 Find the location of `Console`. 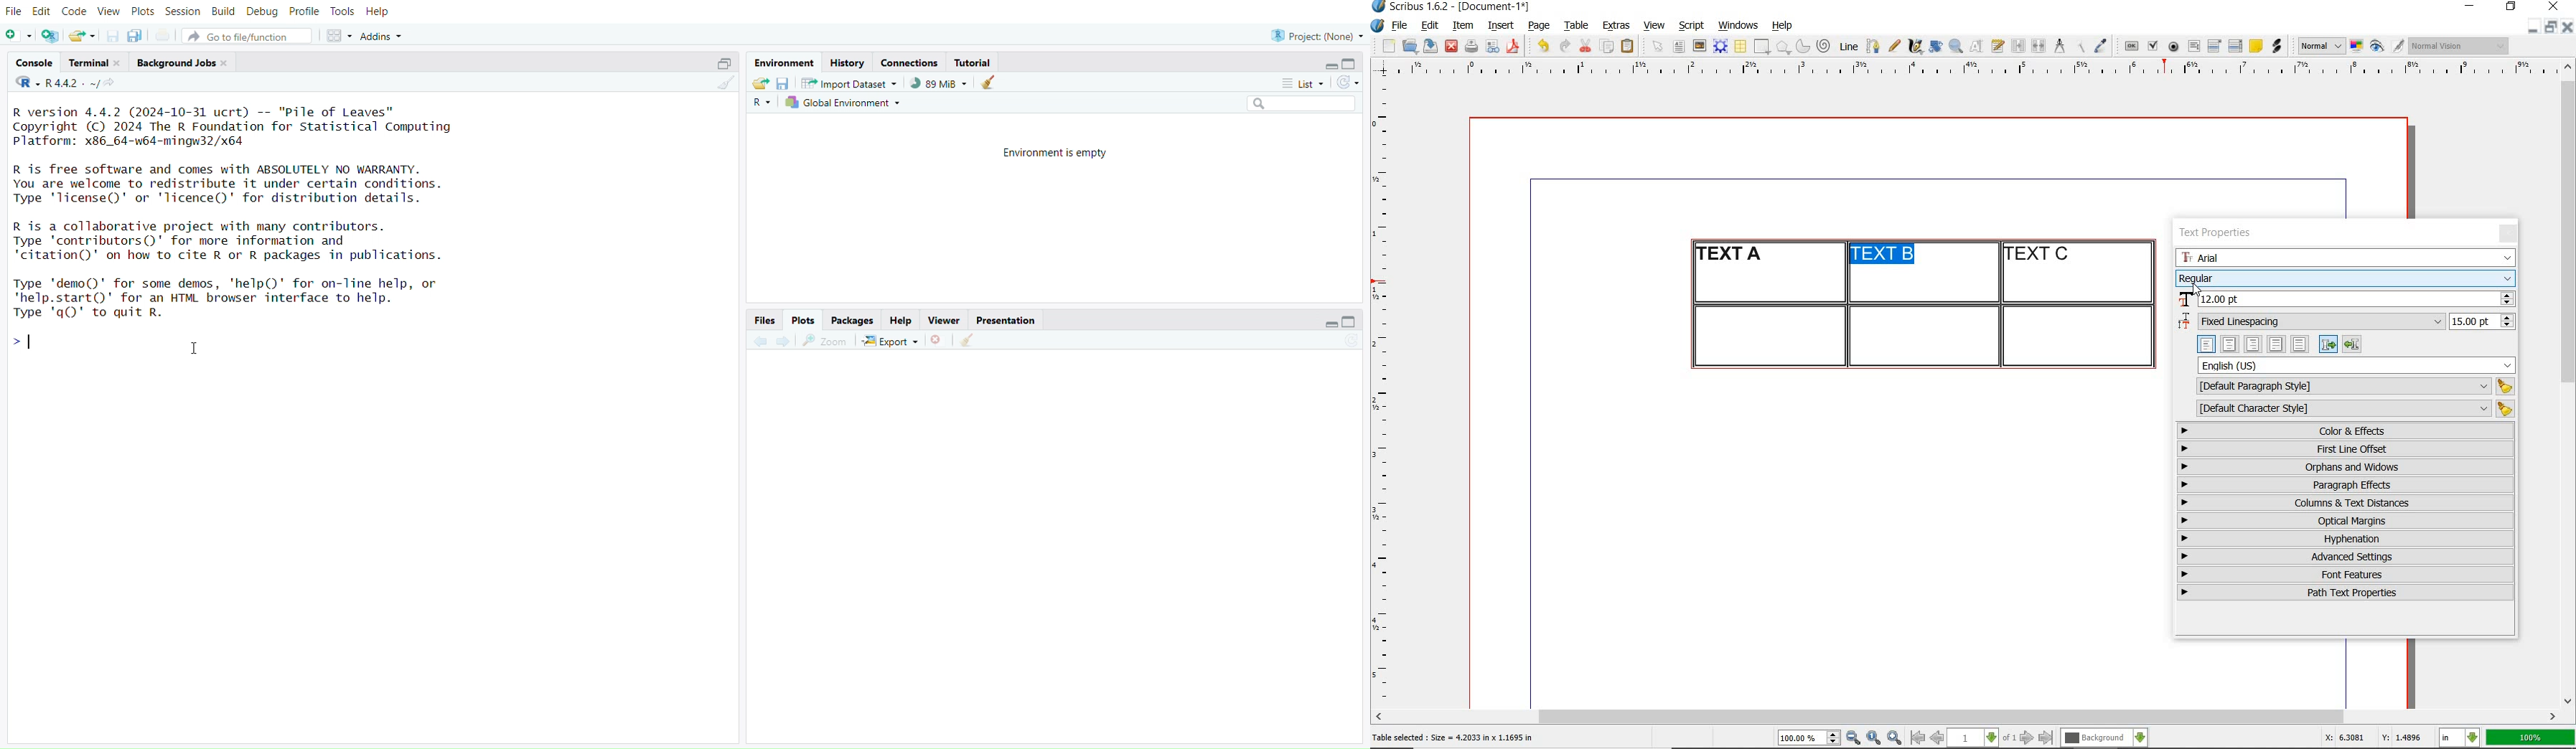

Console is located at coordinates (34, 63).